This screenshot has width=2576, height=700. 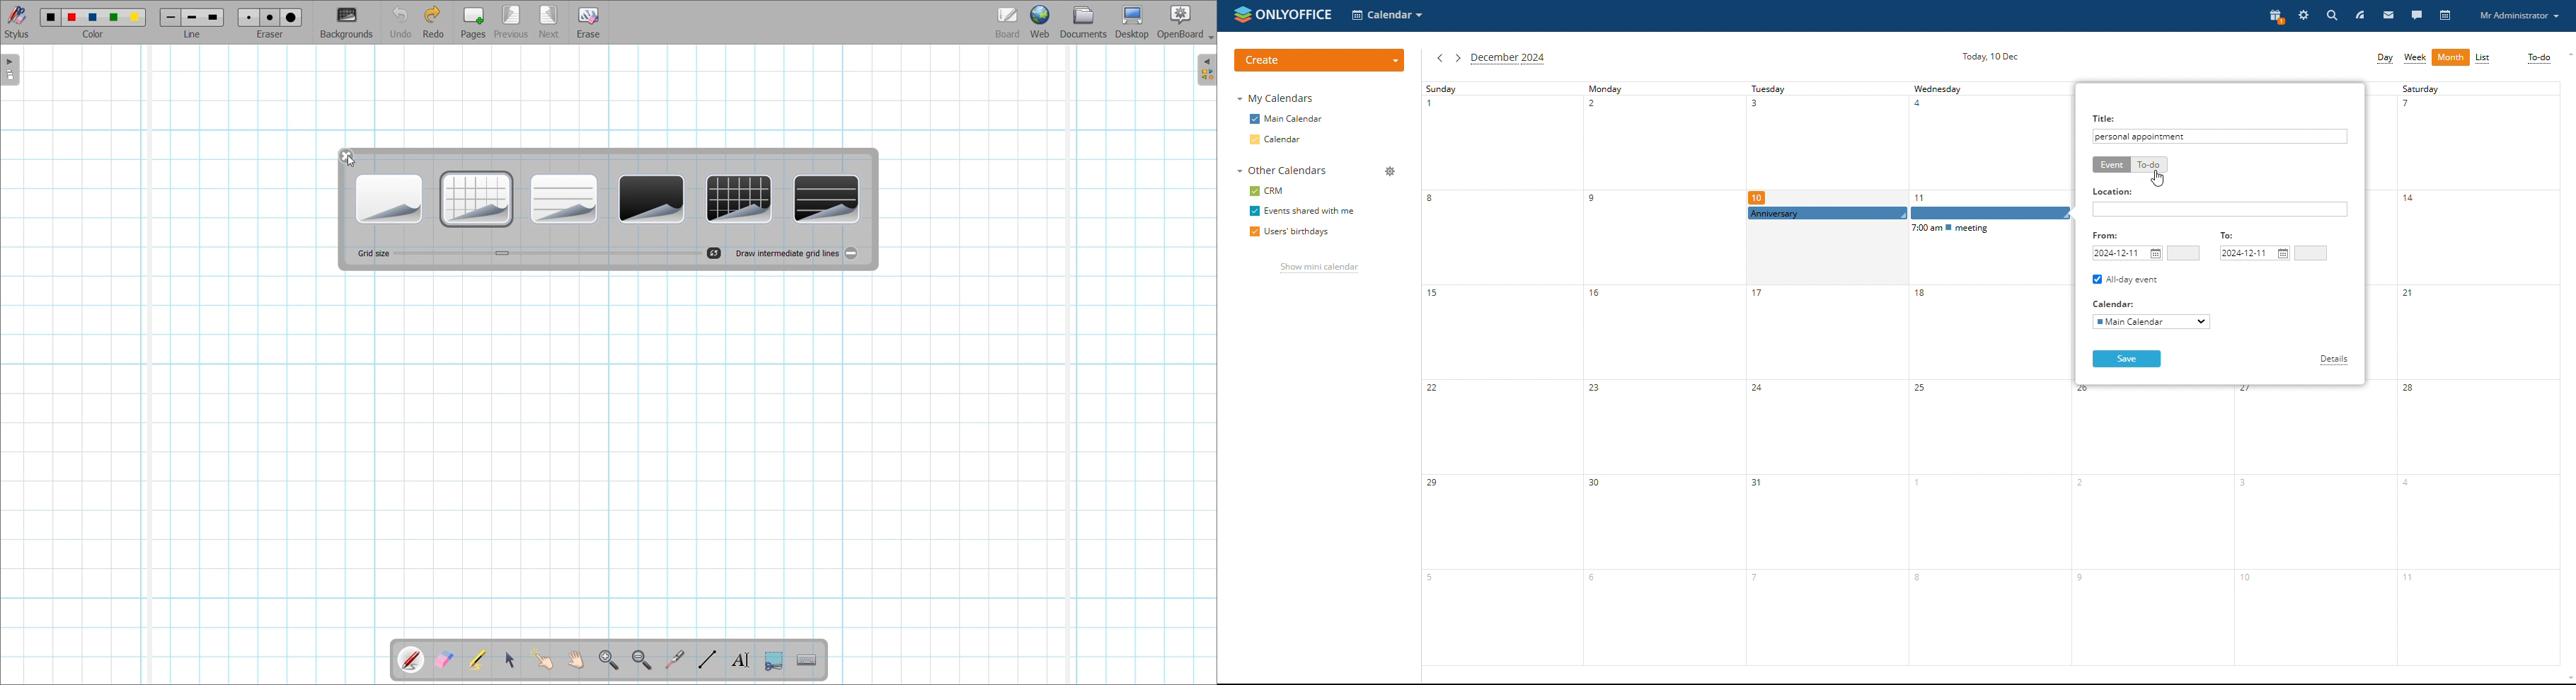 What do you see at coordinates (1439, 58) in the screenshot?
I see `previous month` at bounding box center [1439, 58].